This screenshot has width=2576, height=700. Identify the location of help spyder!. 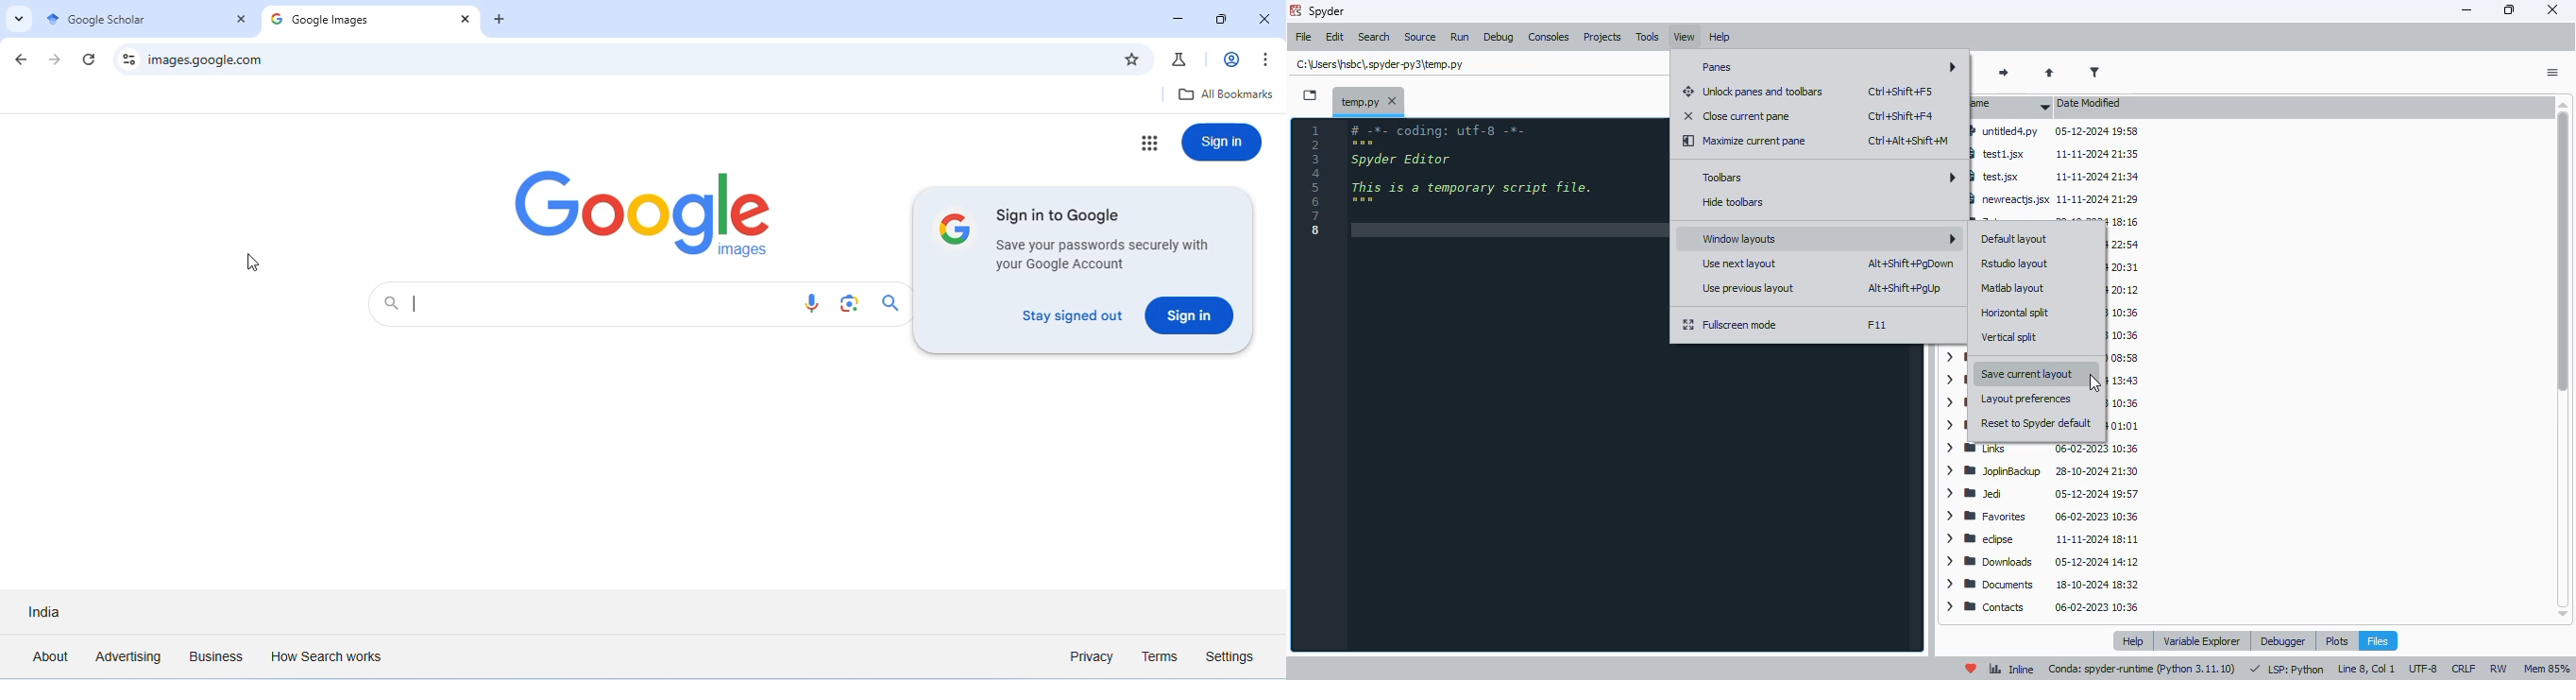
(1972, 670).